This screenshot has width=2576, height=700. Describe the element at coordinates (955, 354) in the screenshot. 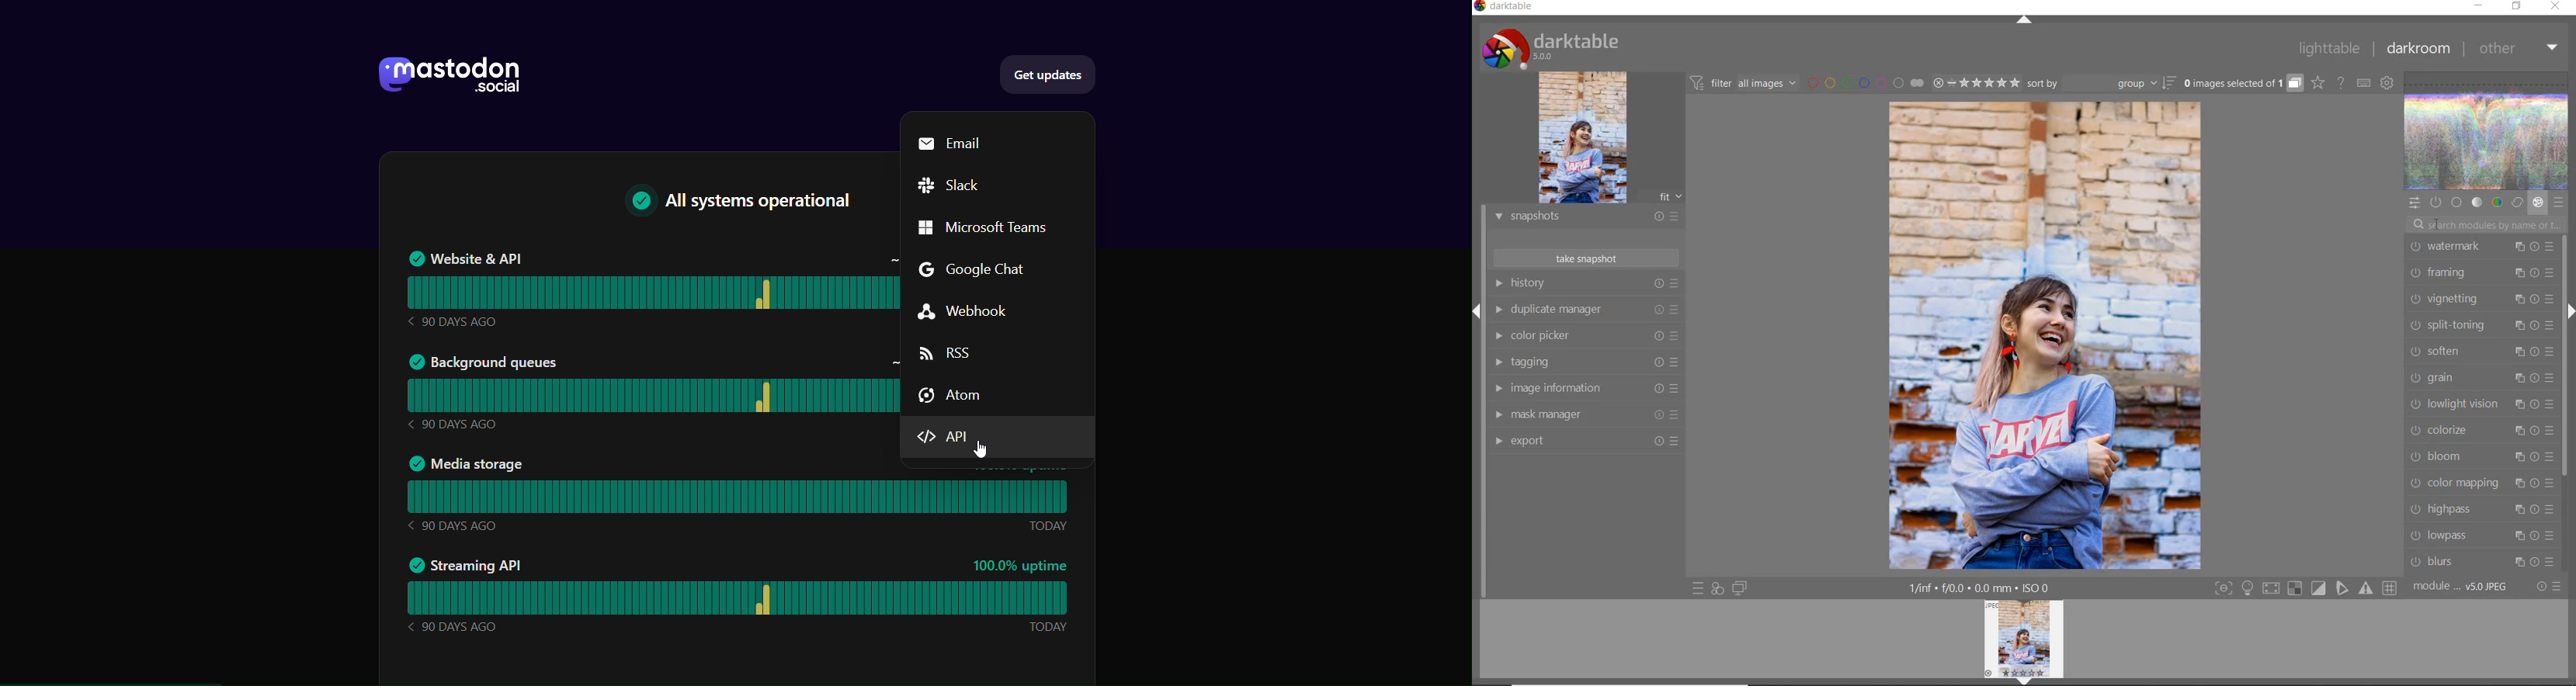

I see `RSS` at that location.